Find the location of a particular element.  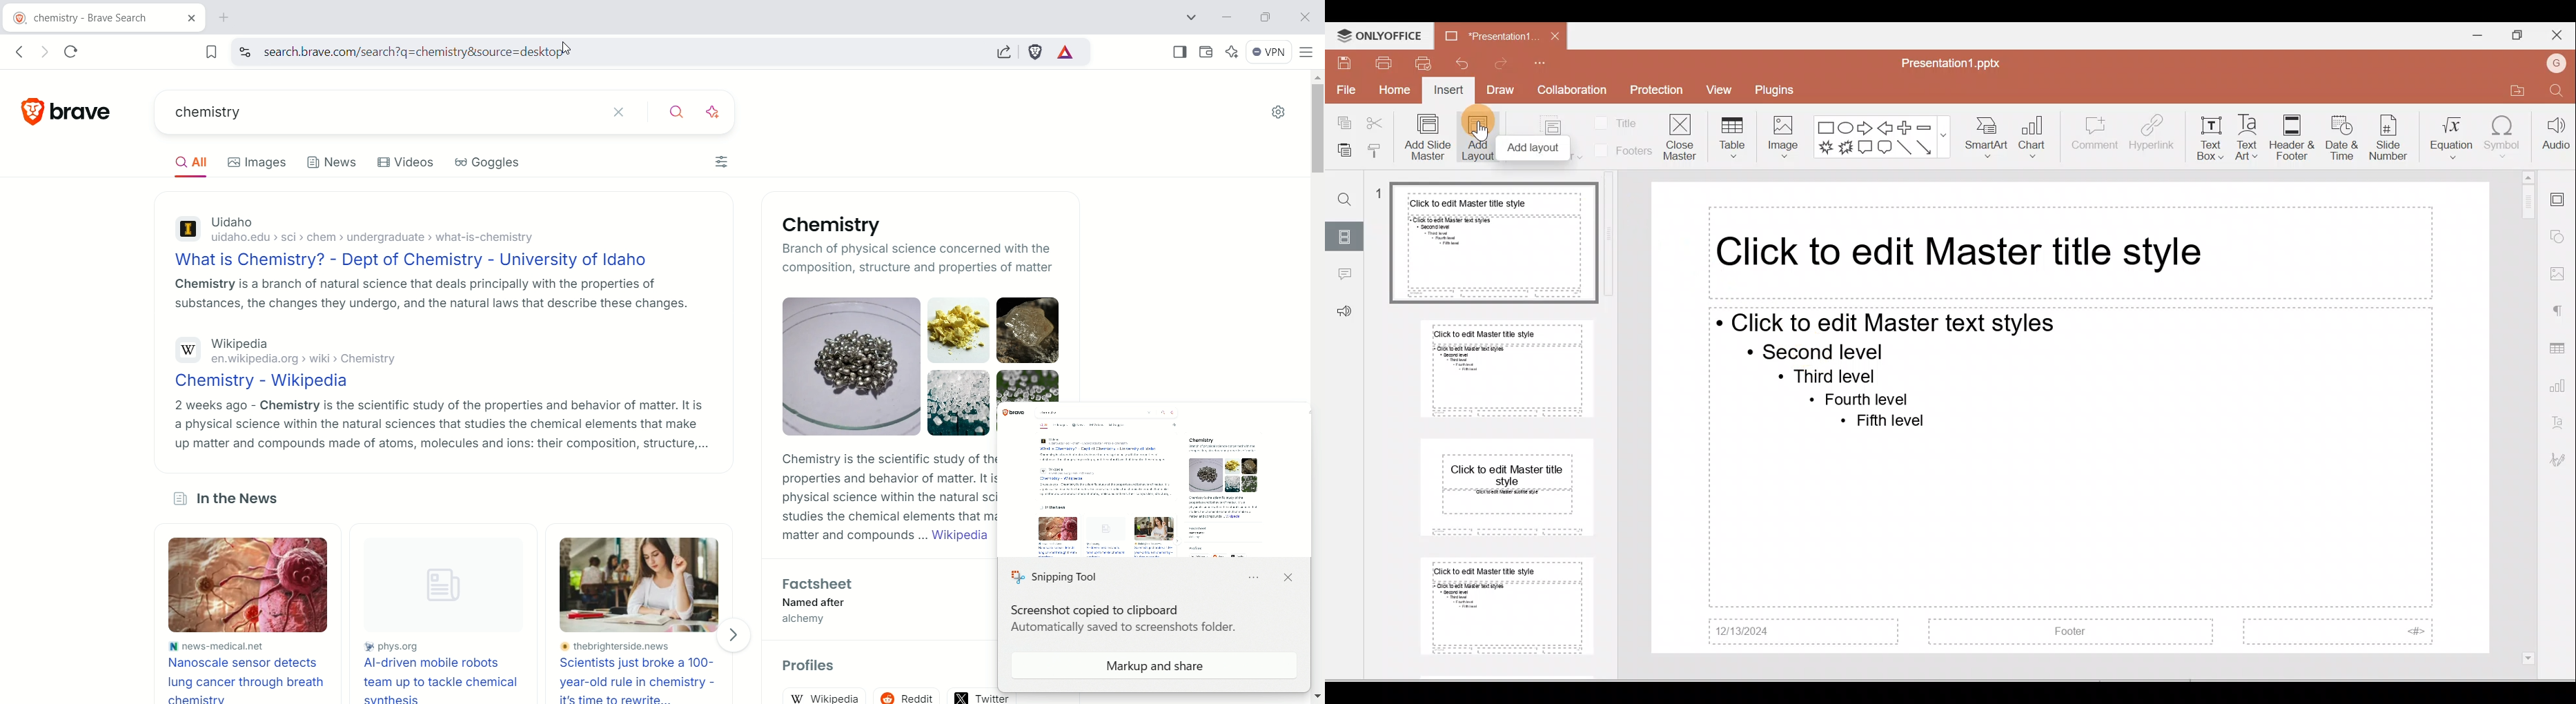

Arrow is located at coordinates (1926, 147).